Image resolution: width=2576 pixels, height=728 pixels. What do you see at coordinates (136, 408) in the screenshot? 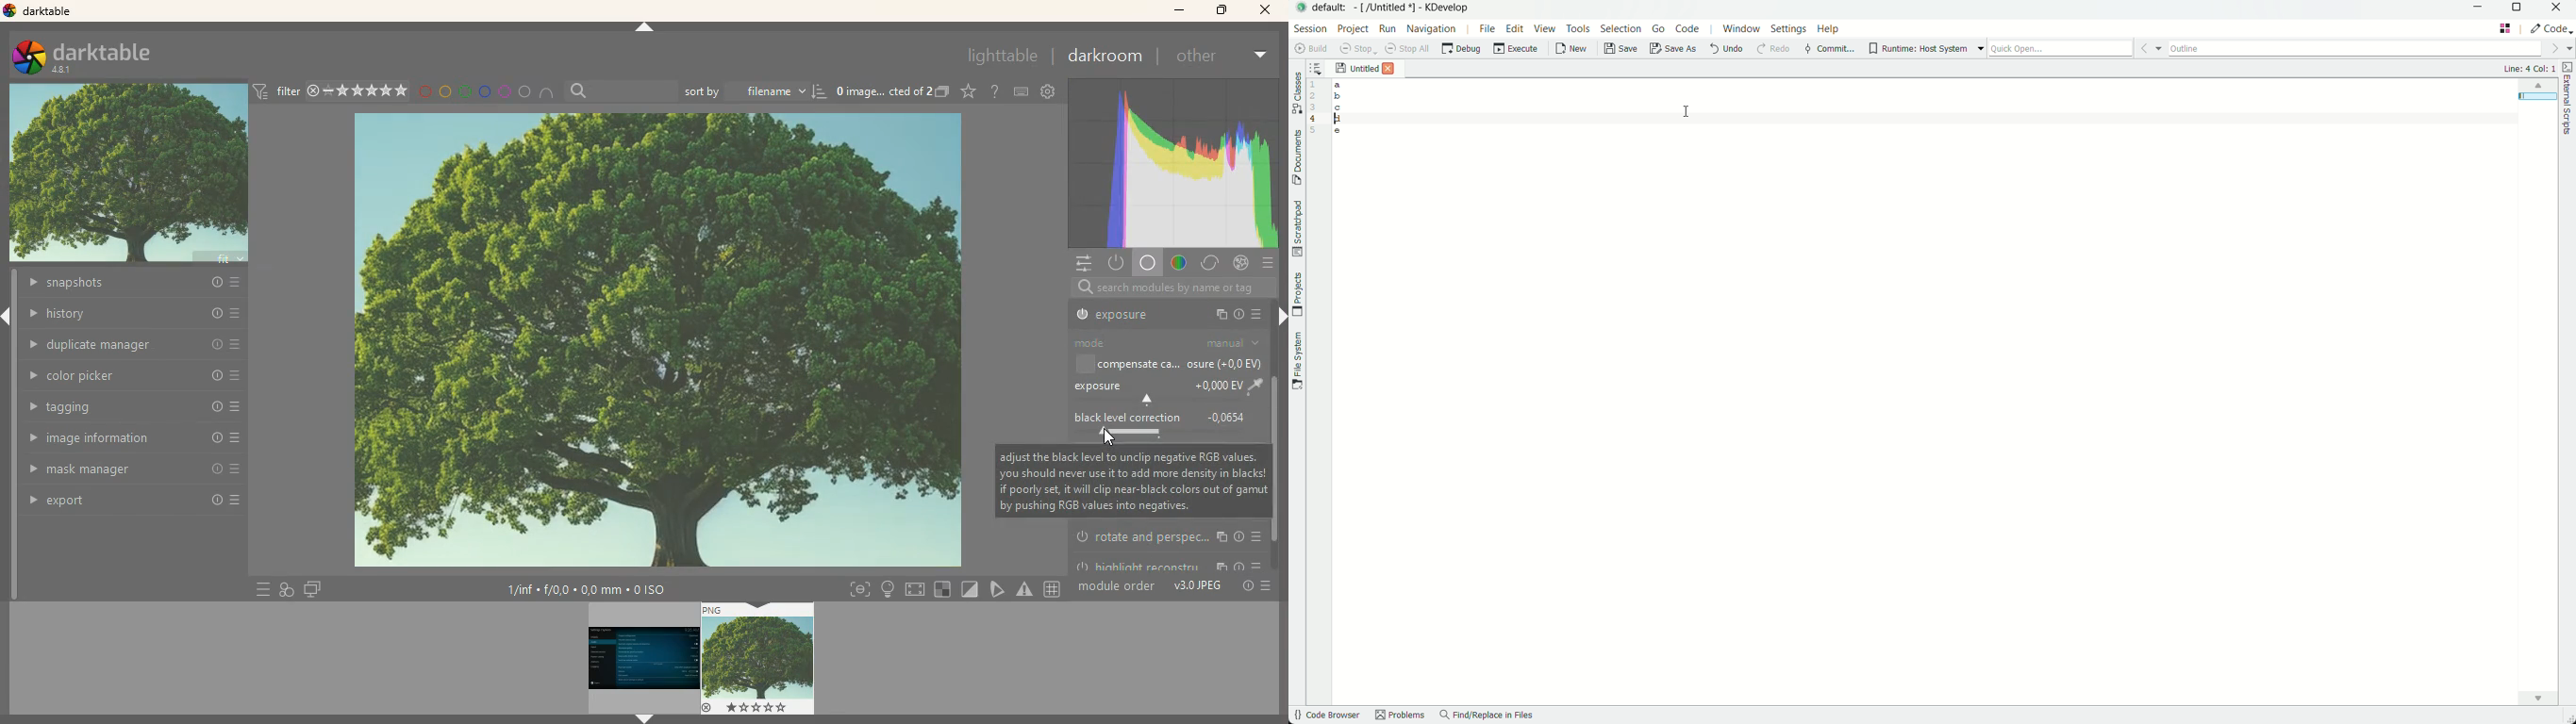
I see `tagging` at bounding box center [136, 408].